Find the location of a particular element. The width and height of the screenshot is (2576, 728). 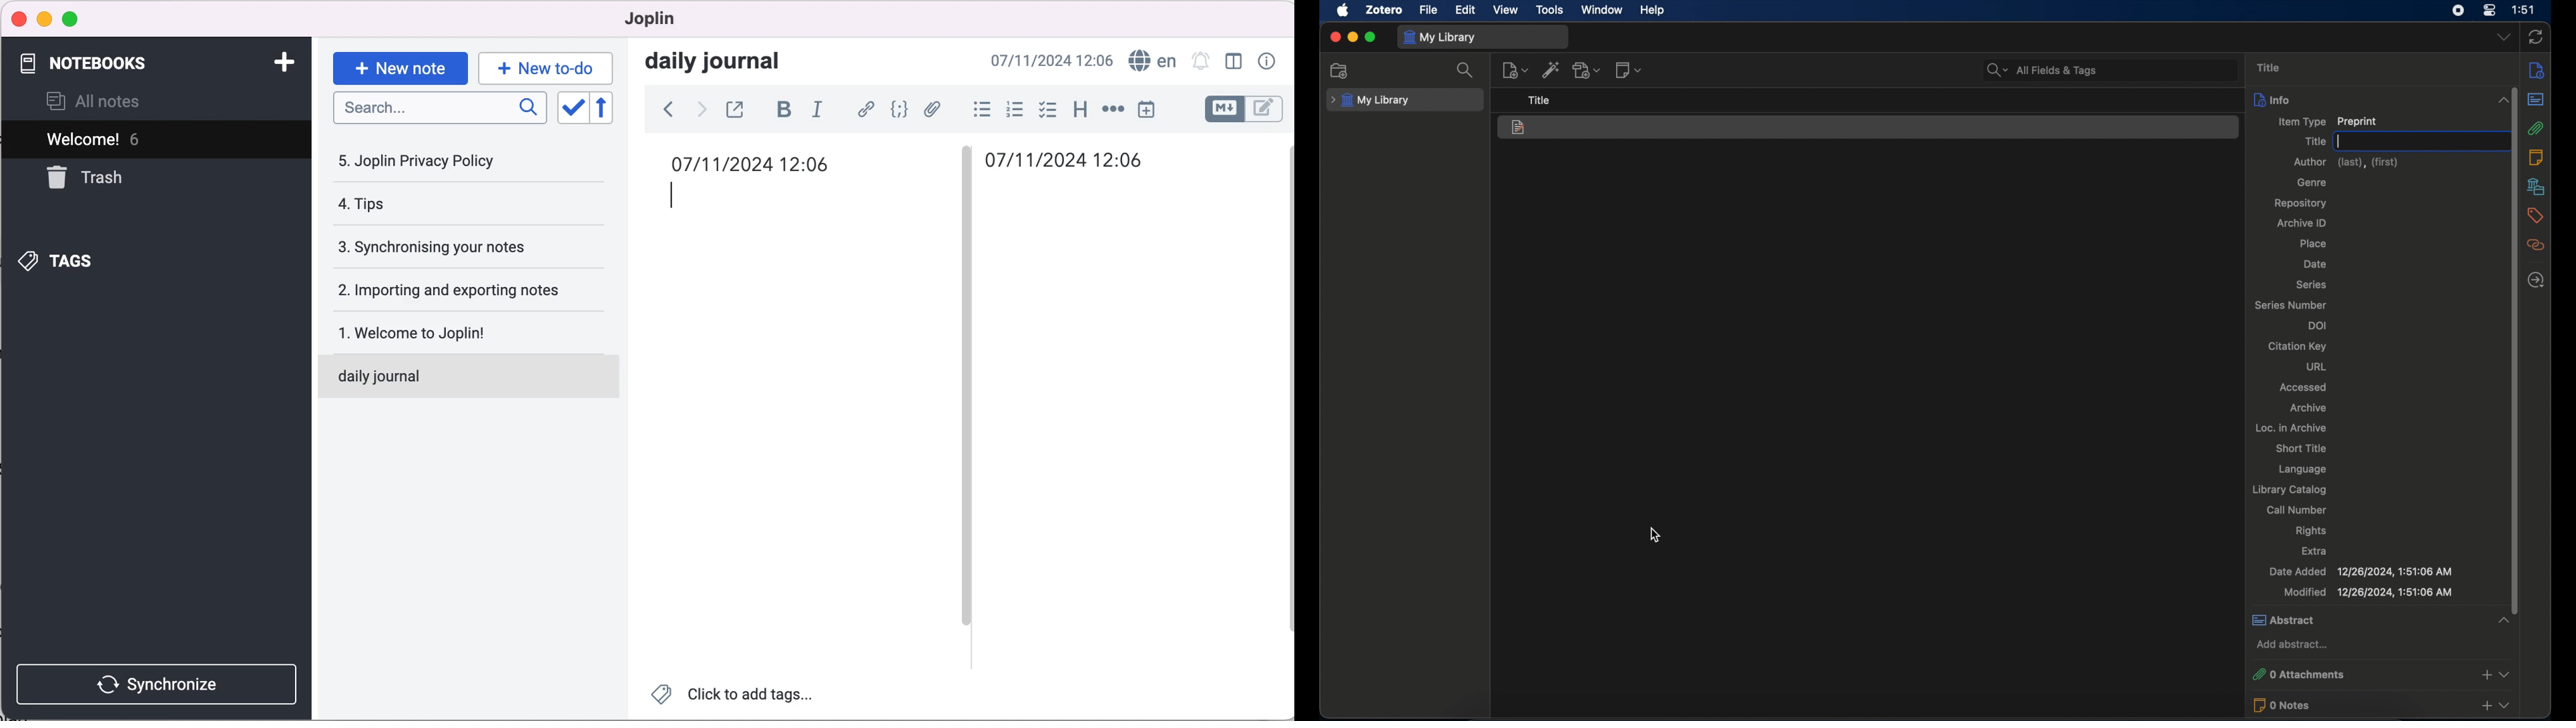

locate is located at coordinates (2536, 280).